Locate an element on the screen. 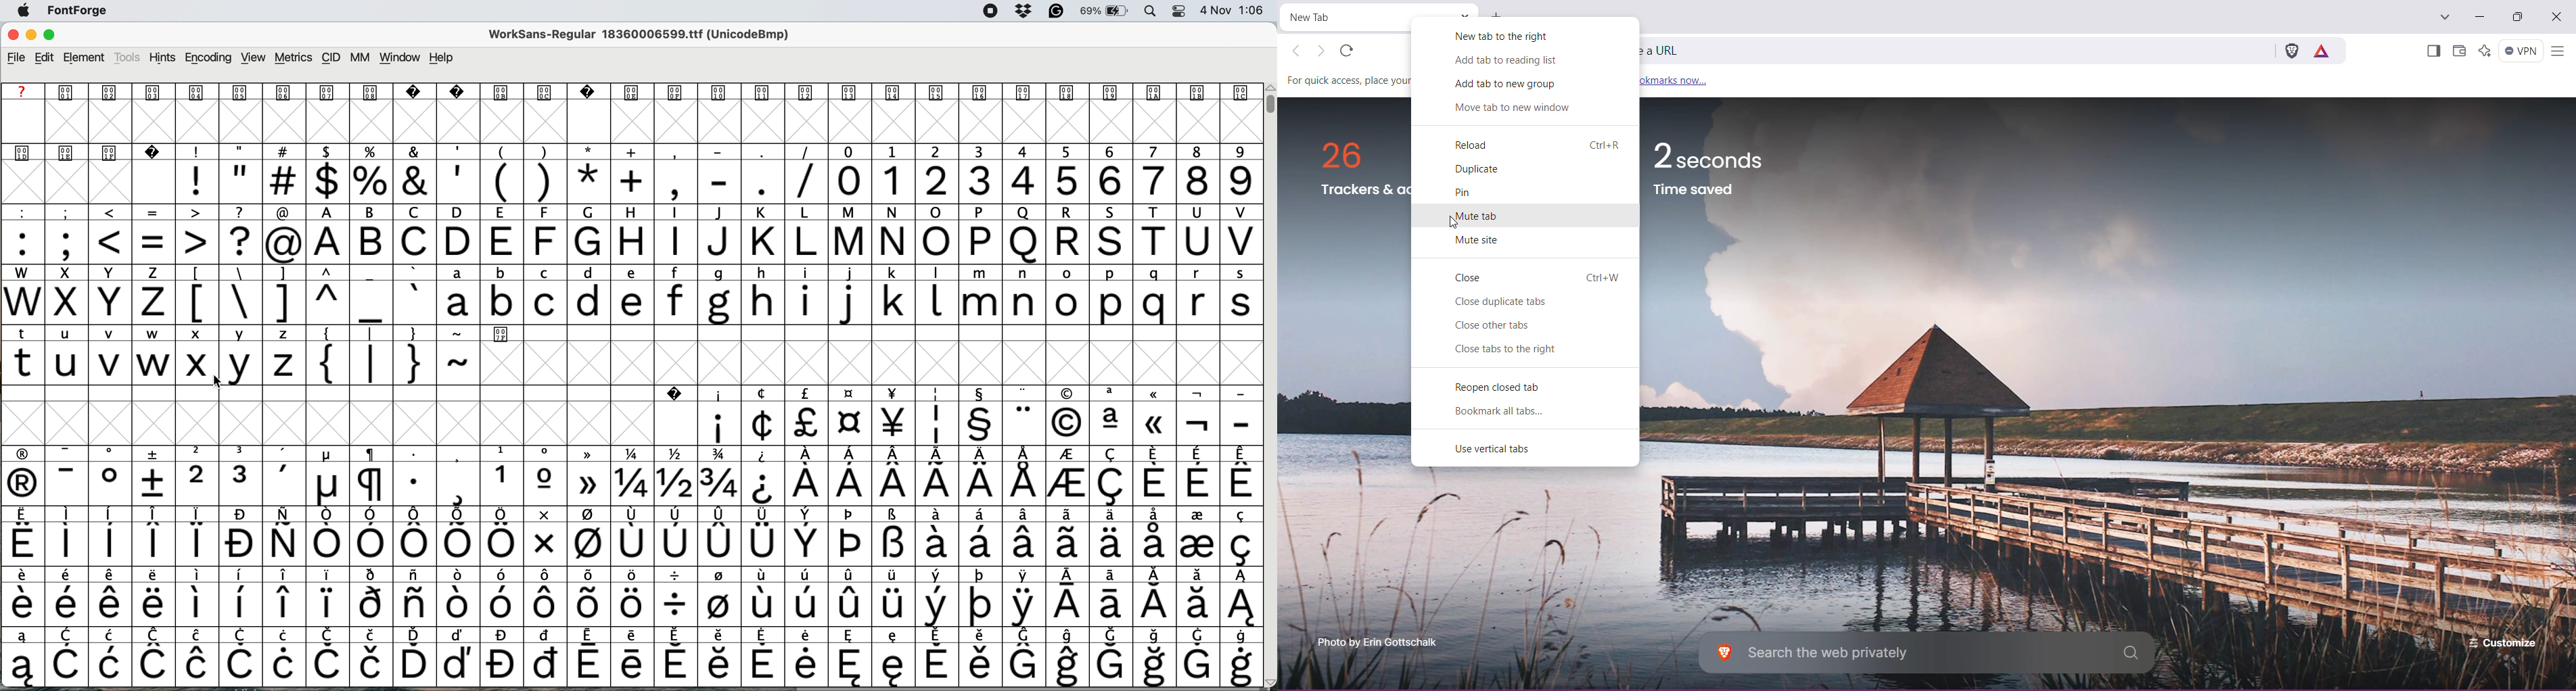  capital letters w to z is located at coordinates (85, 304).